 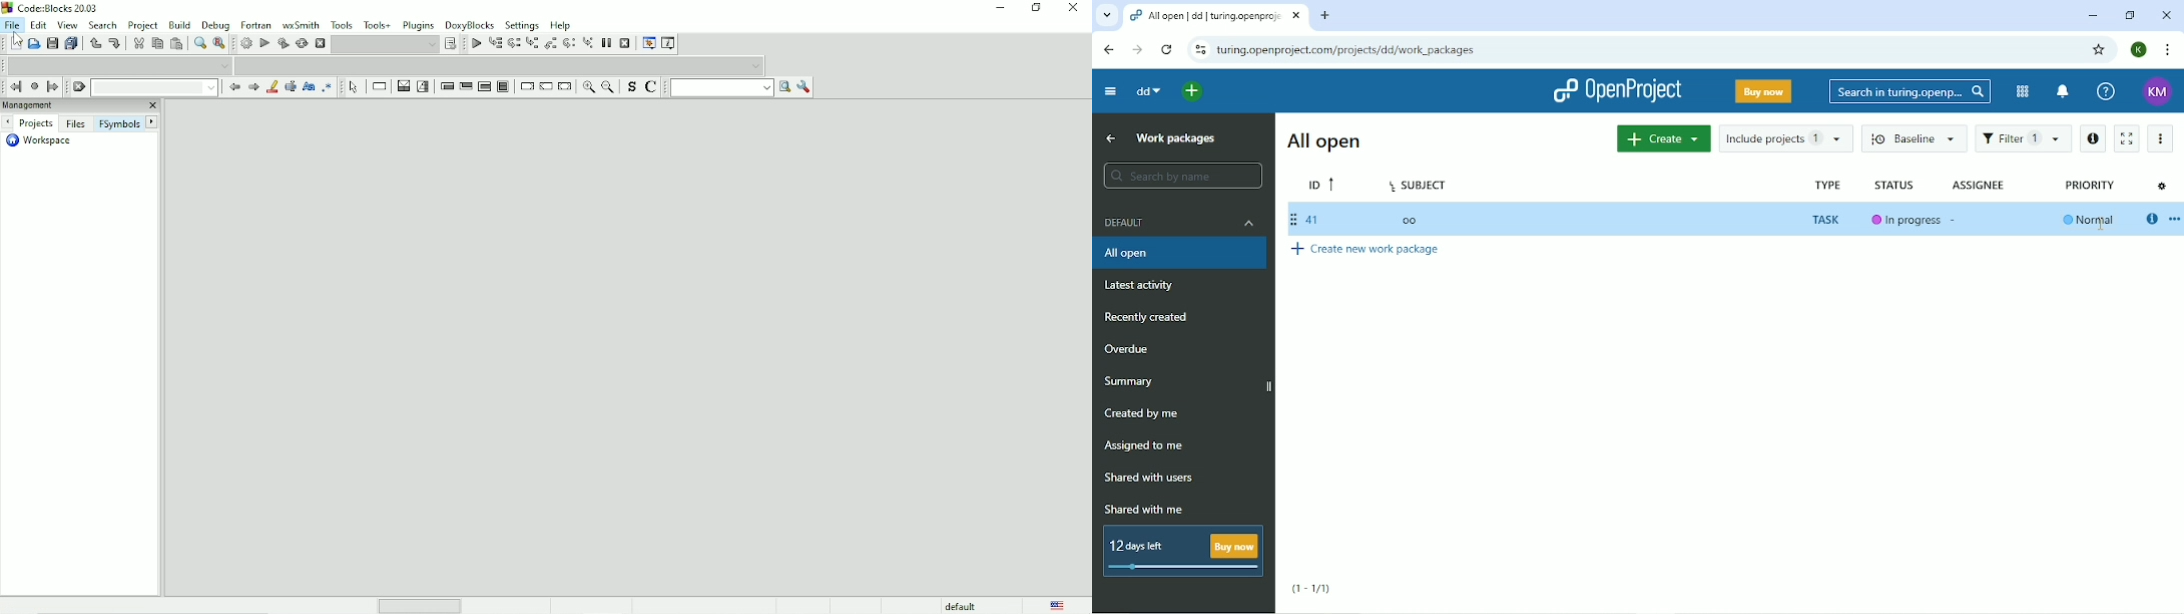 I want to click on To notification center, so click(x=2062, y=92).